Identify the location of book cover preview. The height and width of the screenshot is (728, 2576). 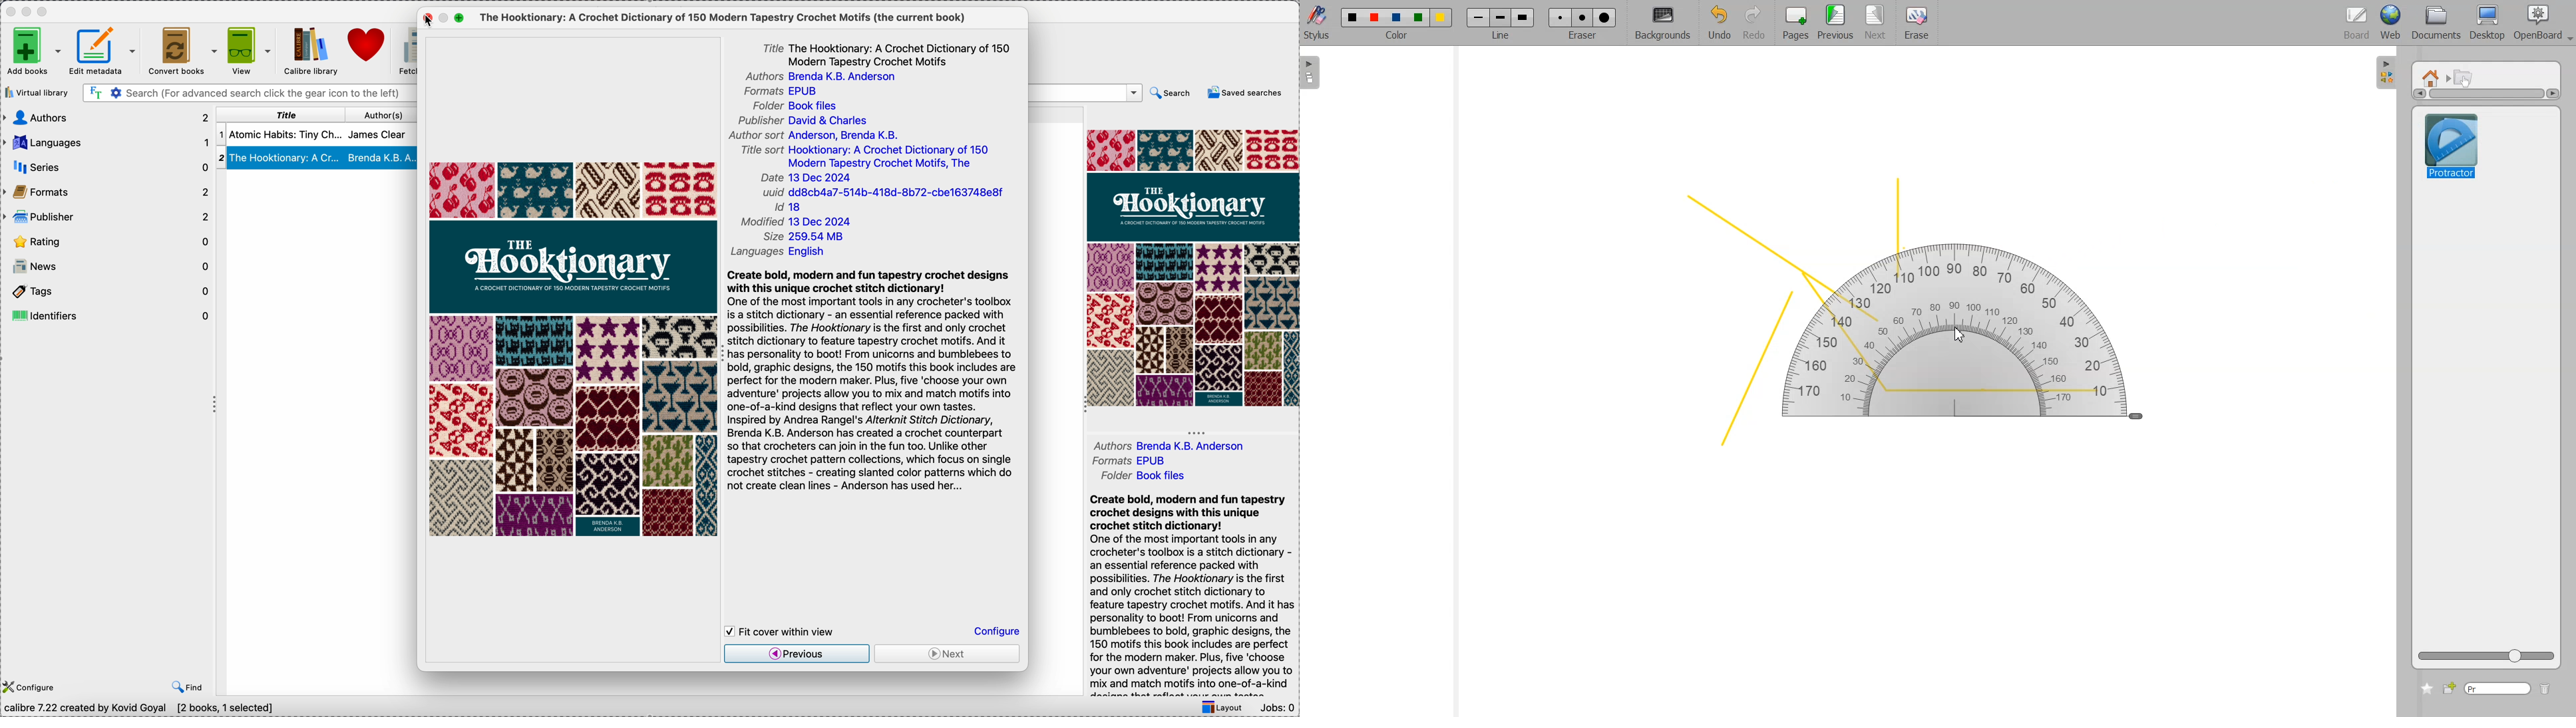
(576, 350).